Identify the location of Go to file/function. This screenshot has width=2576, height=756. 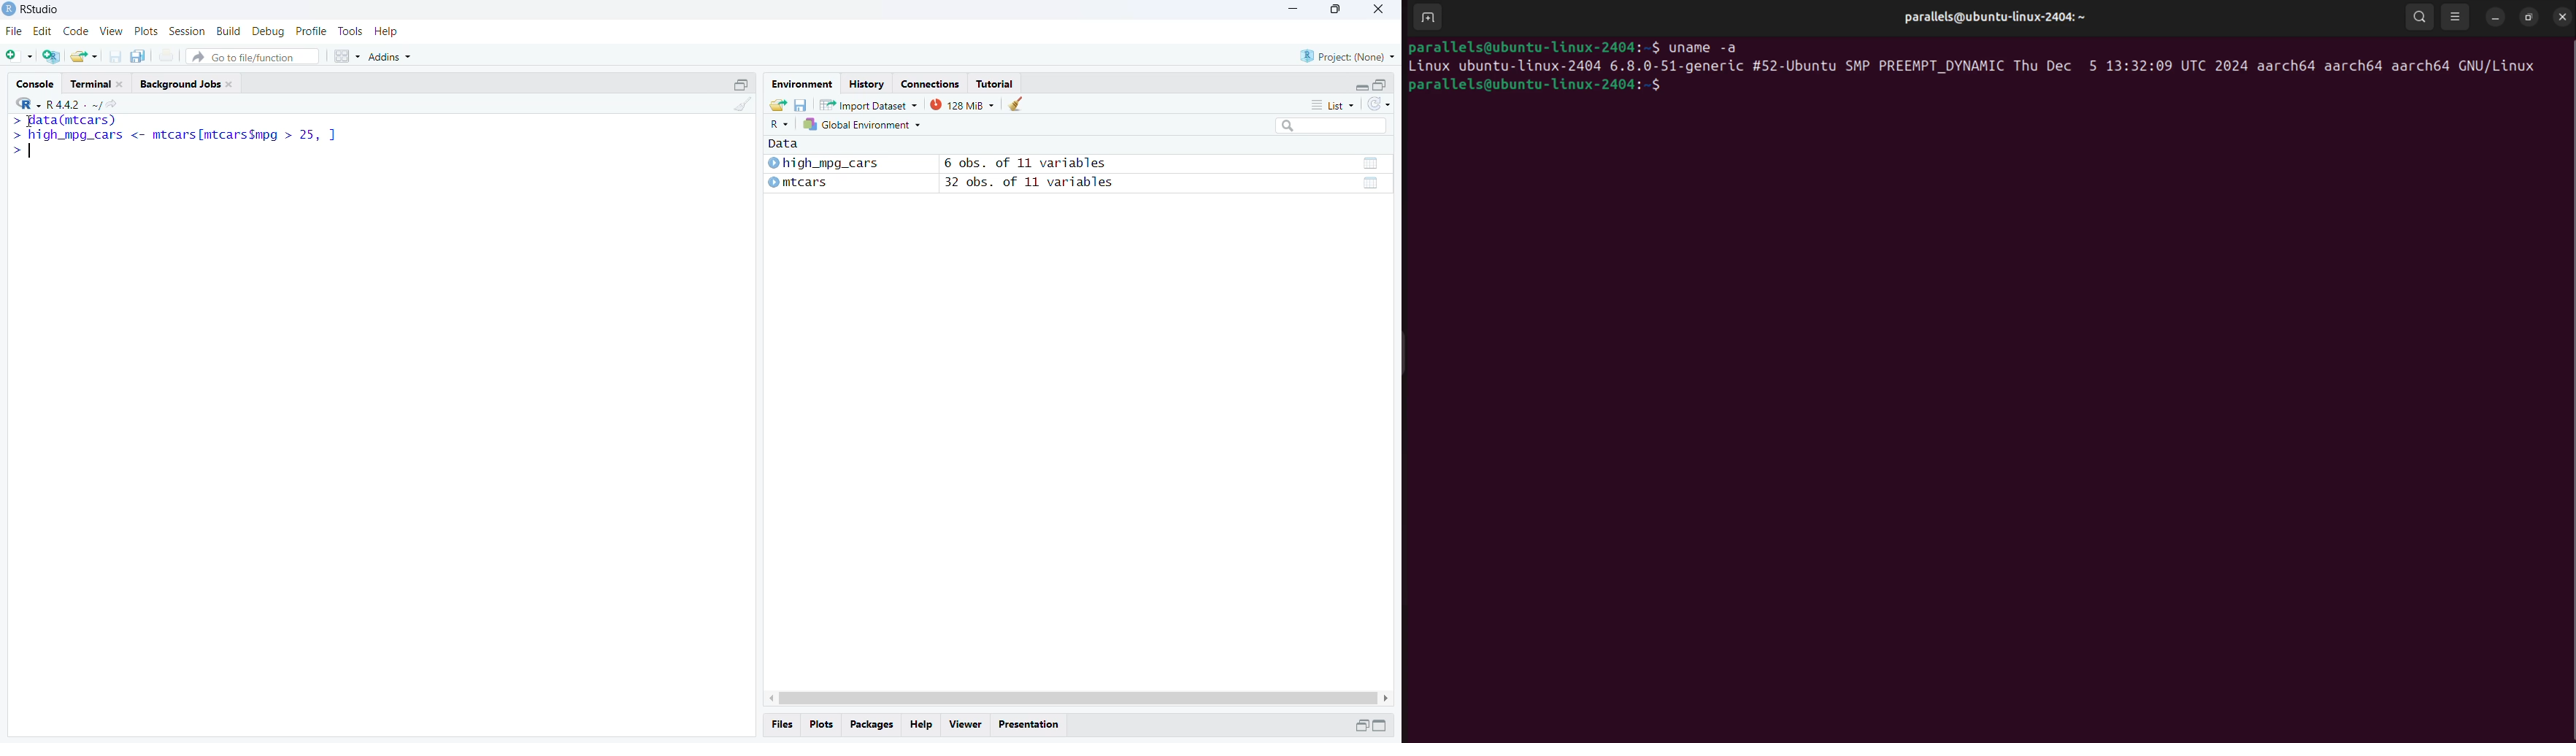
(251, 57).